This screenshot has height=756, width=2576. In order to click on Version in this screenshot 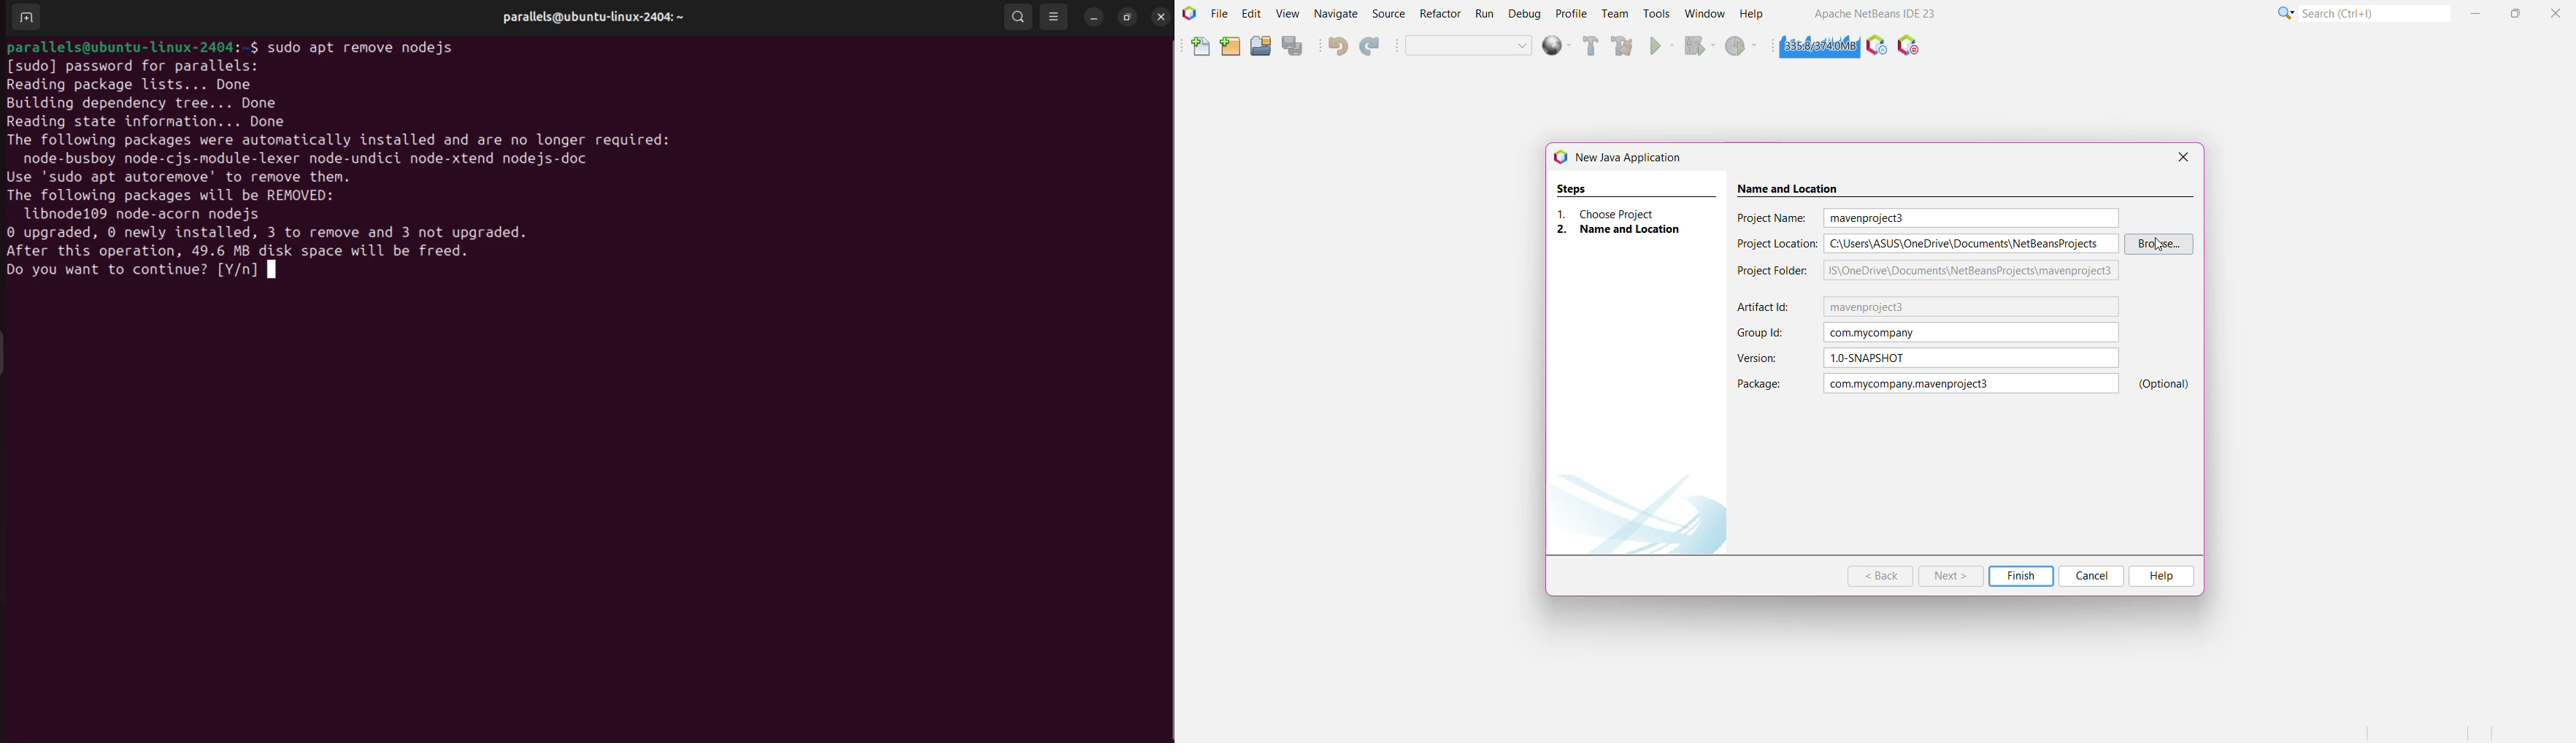, I will do `click(1761, 358)`.